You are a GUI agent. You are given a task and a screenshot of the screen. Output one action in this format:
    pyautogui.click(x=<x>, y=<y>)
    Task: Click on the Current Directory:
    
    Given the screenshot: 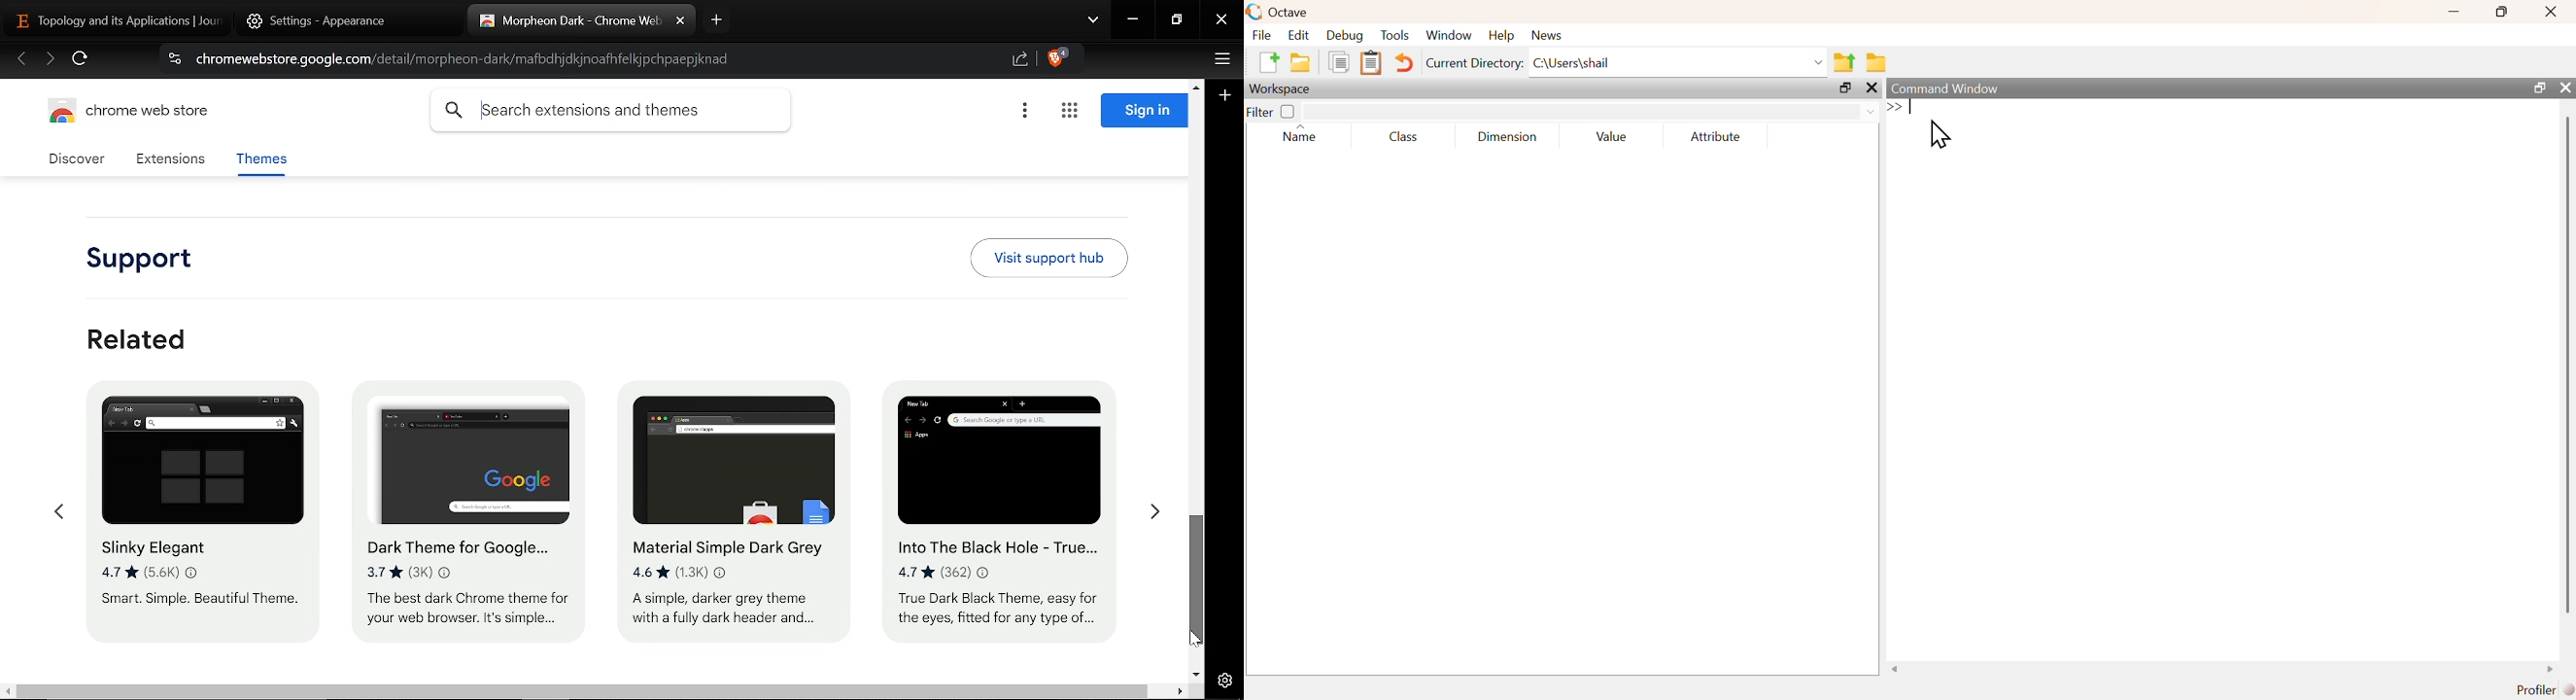 What is the action you would take?
    pyautogui.click(x=1476, y=63)
    